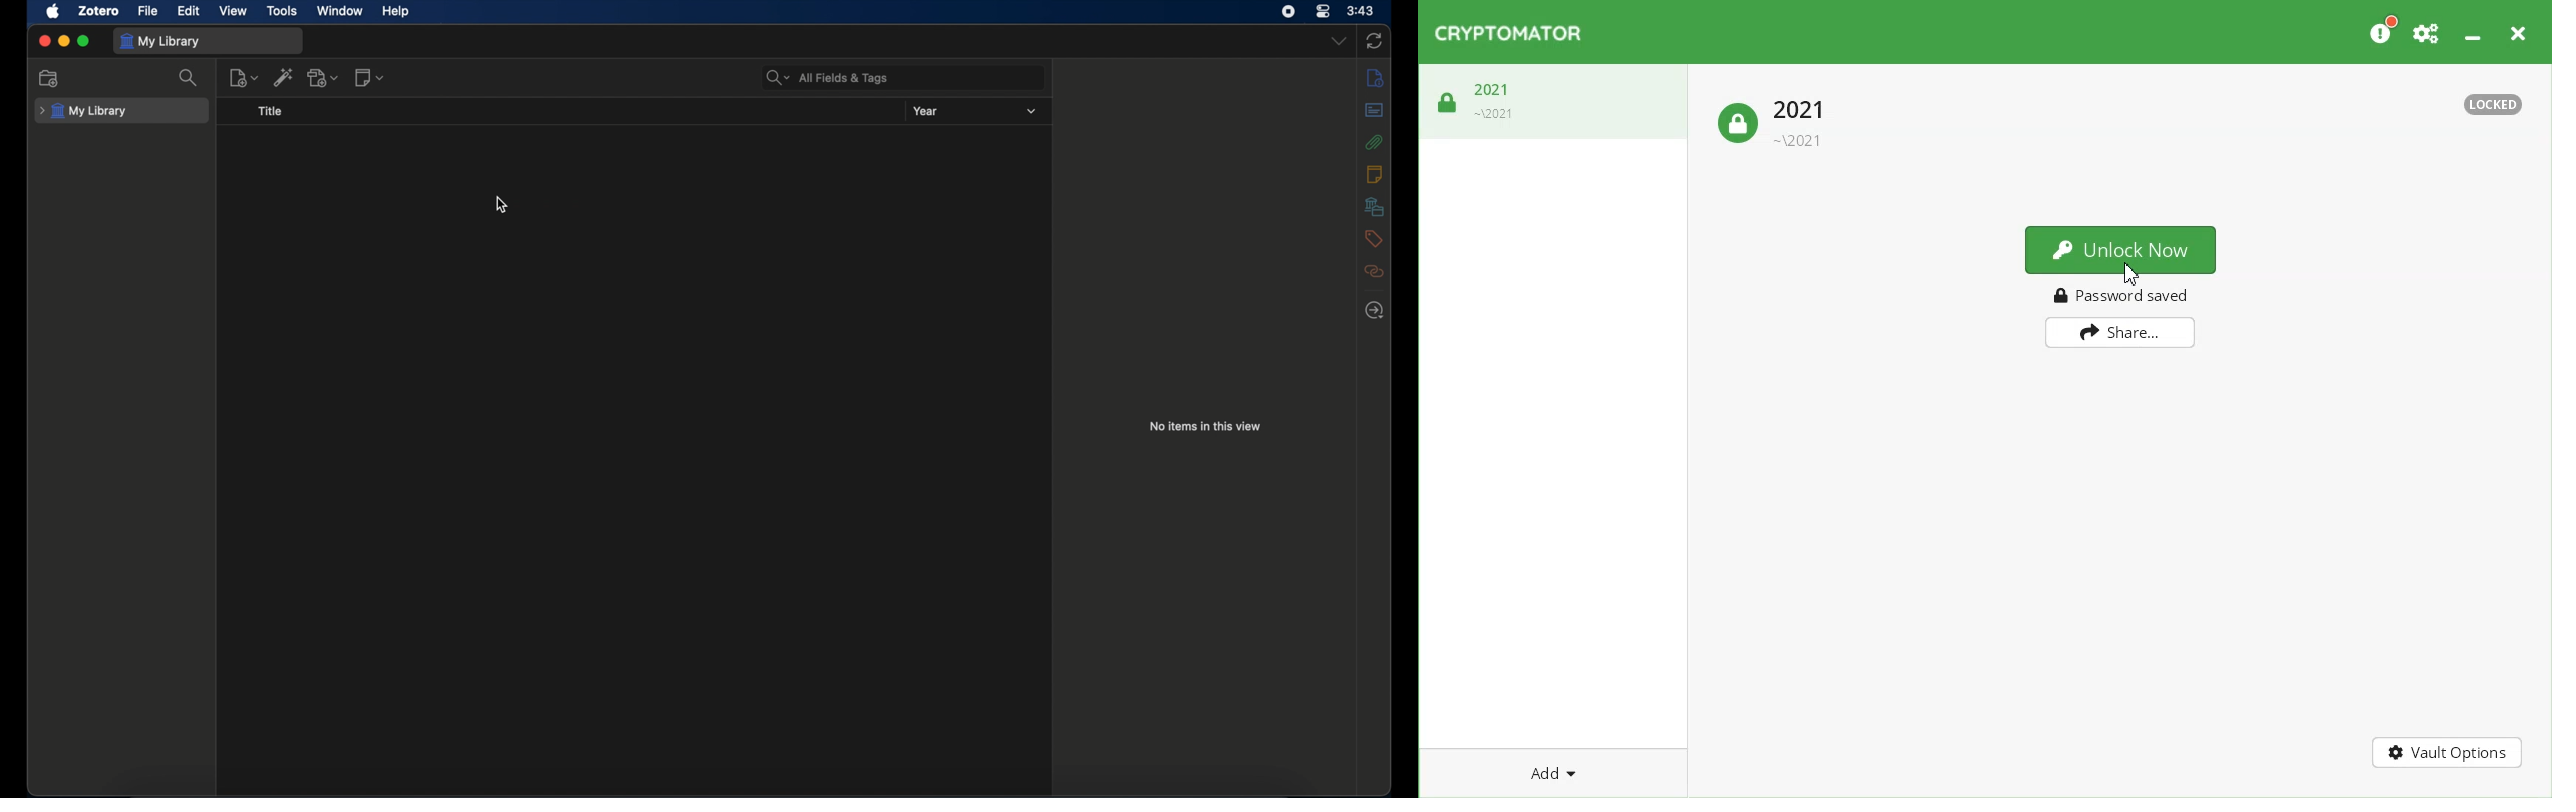  What do you see at coordinates (84, 41) in the screenshot?
I see `maximize` at bounding box center [84, 41].